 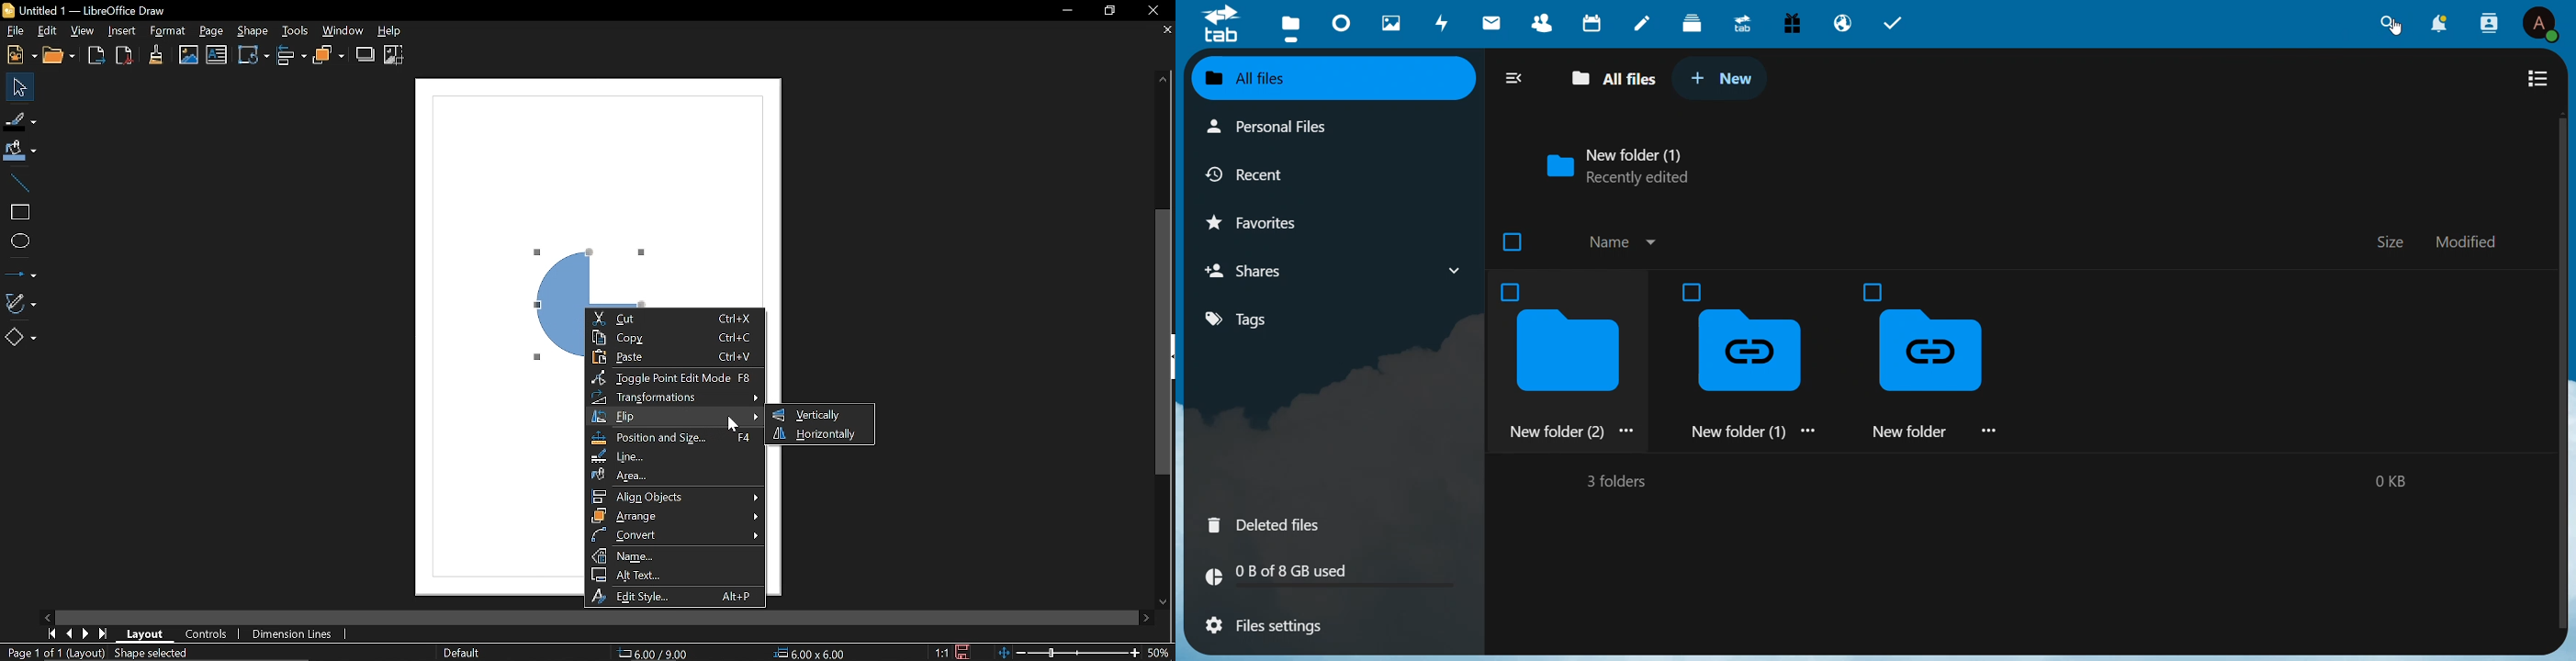 What do you see at coordinates (87, 10) in the screenshot?
I see `Current document` at bounding box center [87, 10].